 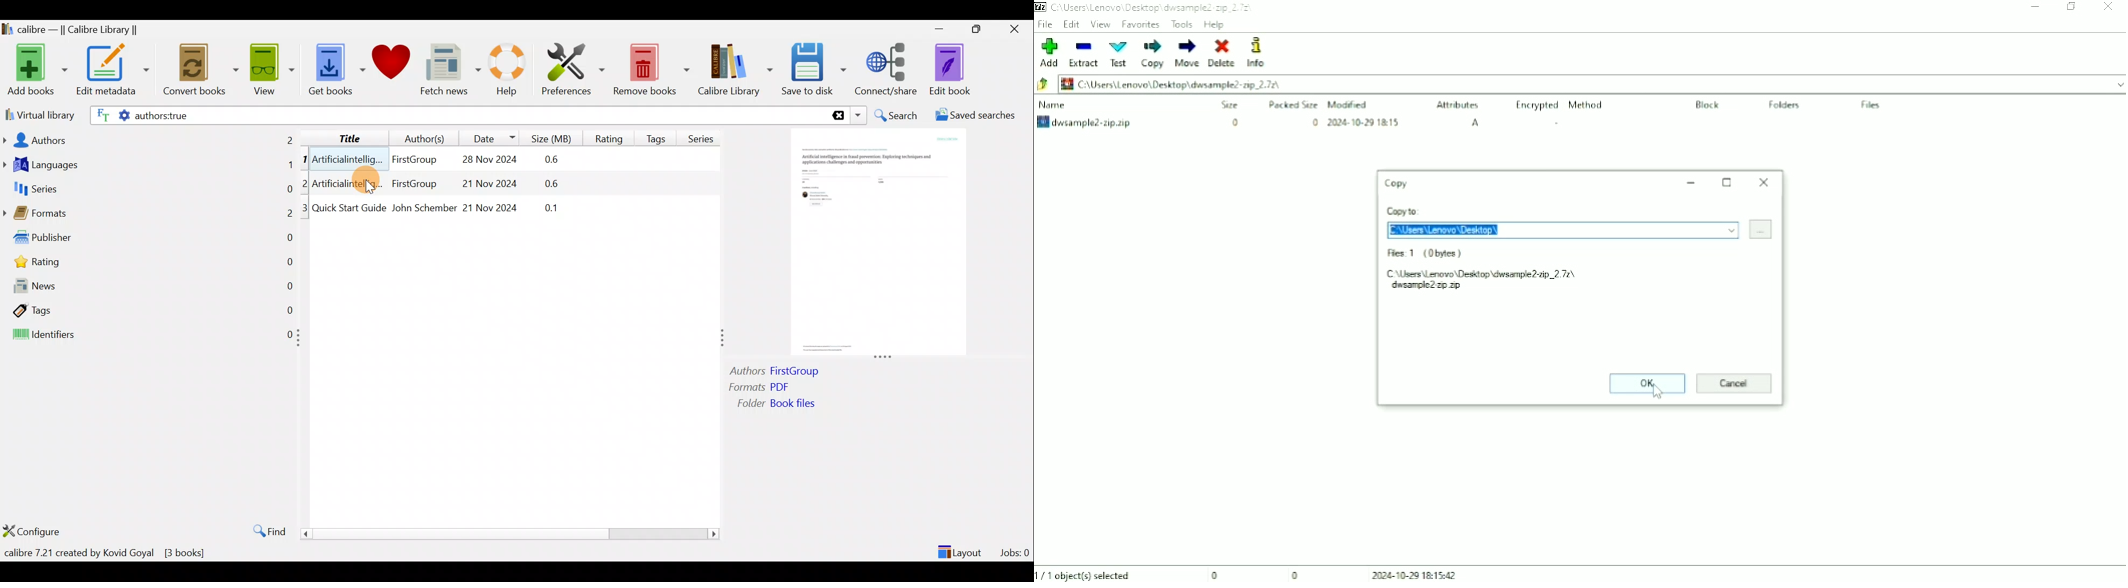 What do you see at coordinates (1764, 182) in the screenshot?
I see `Close` at bounding box center [1764, 182].